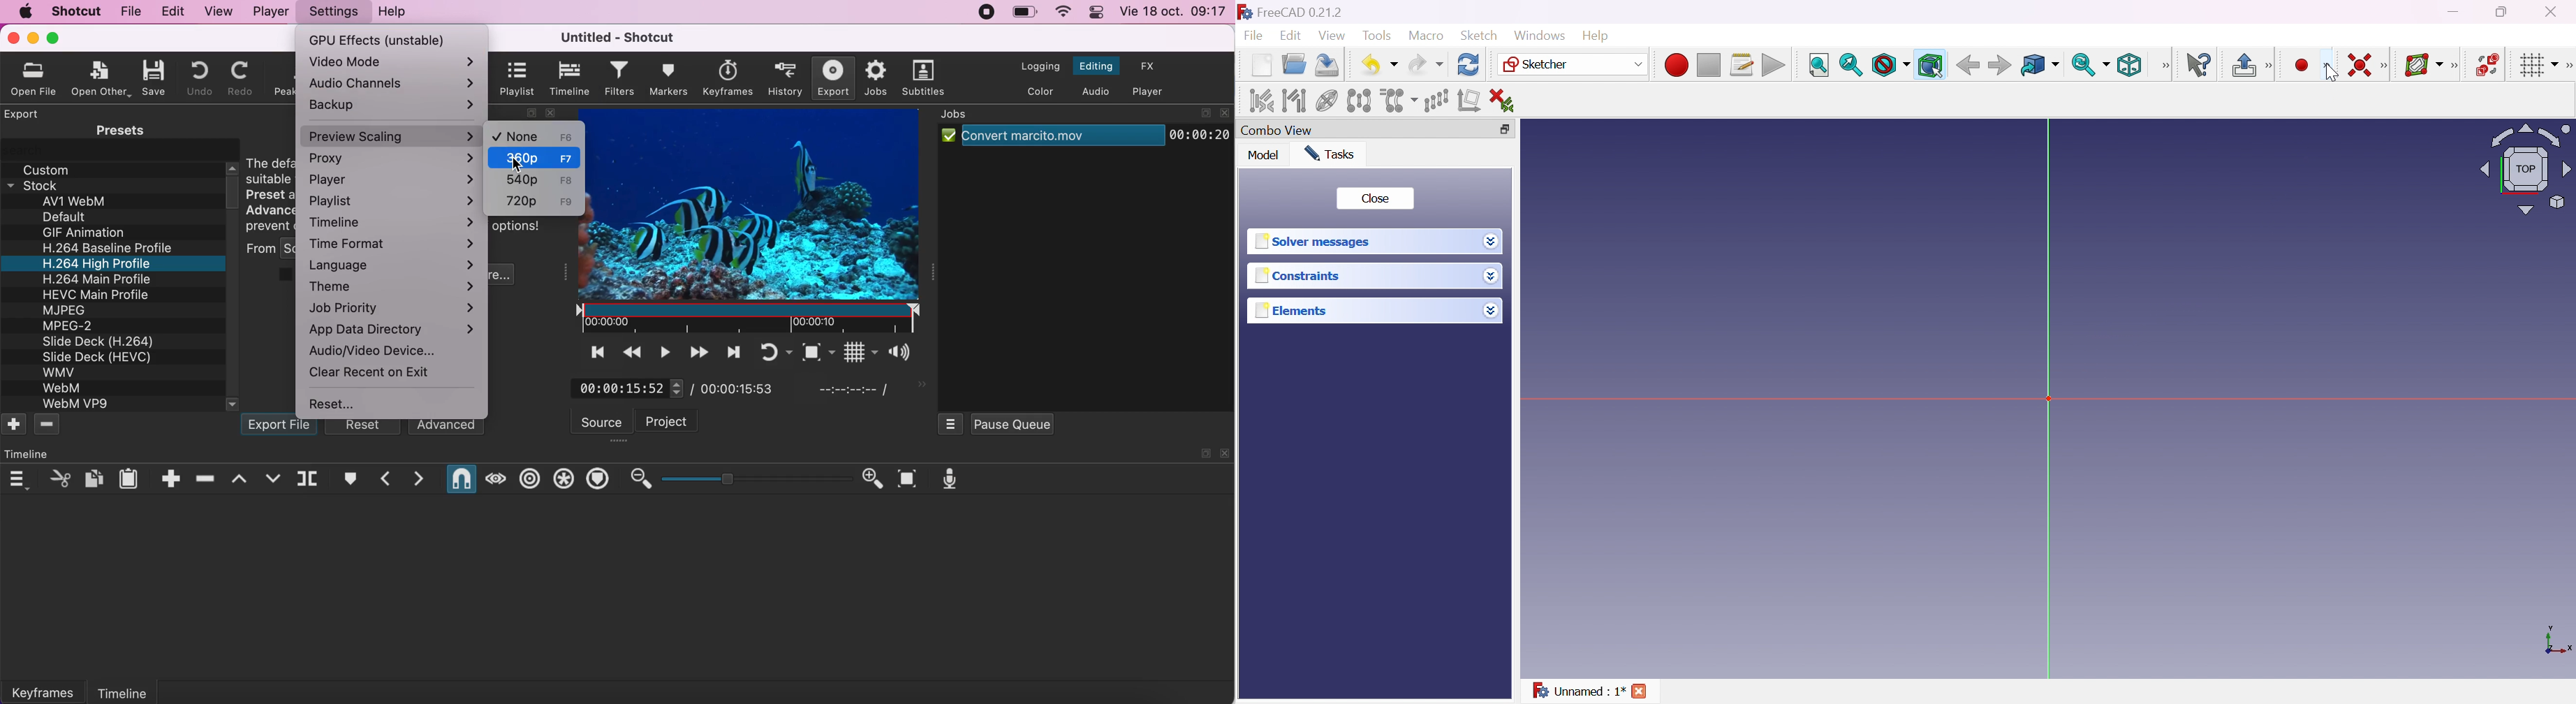 The height and width of the screenshot is (728, 2576). Describe the element at coordinates (536, 158) in the screenshot. I see `360p` at that location.